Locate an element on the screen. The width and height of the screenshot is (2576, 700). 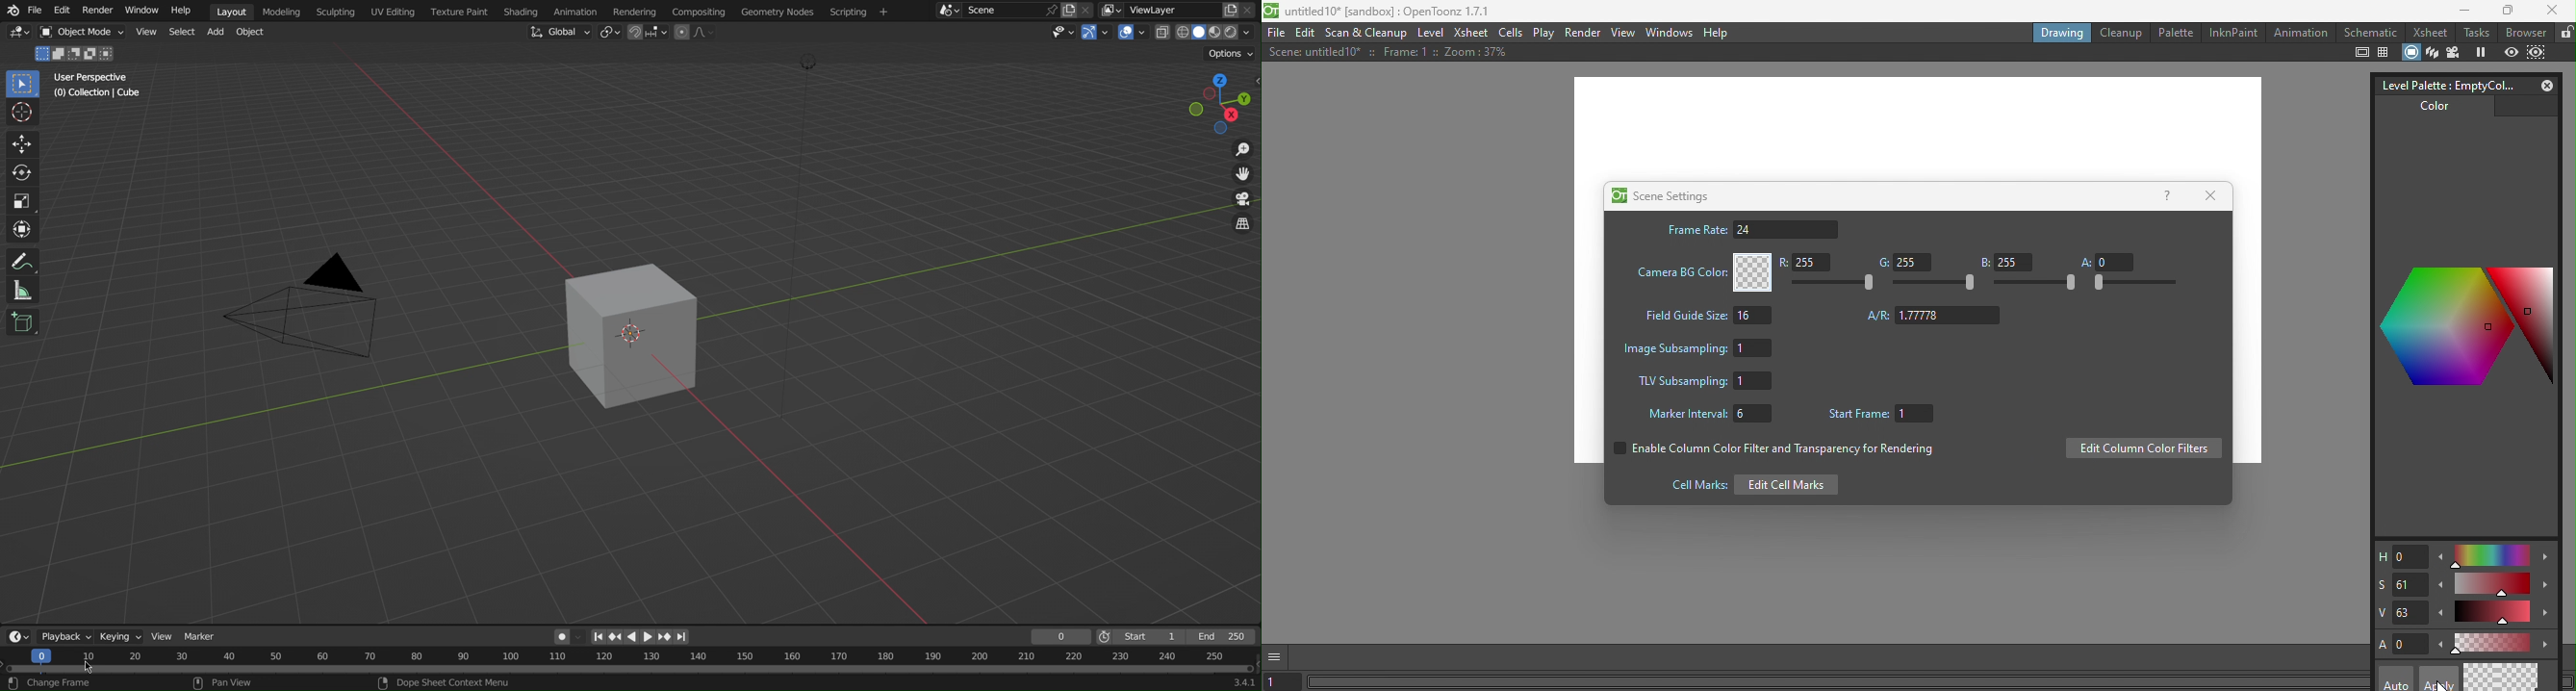
Cleanup is located at coordinates (2120, 33).